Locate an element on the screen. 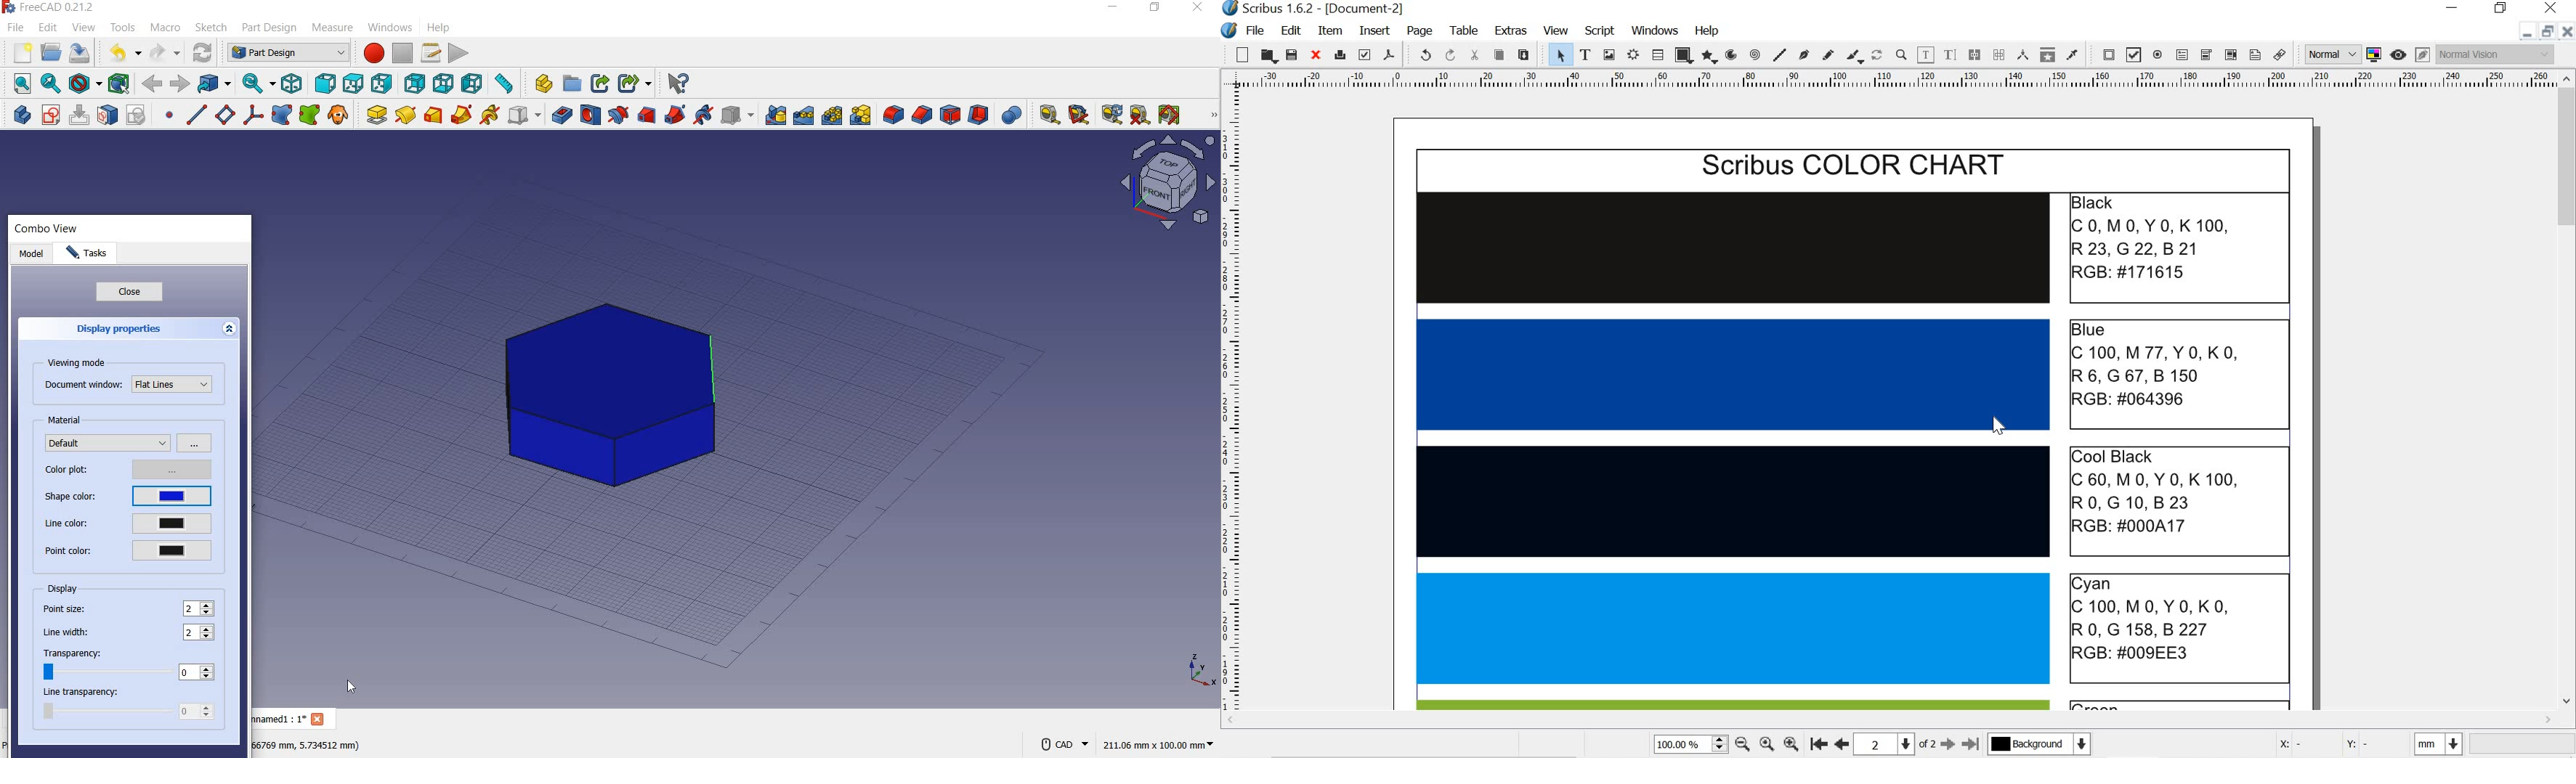 Image resolution: width=2576 pixels, height=784 pixels. Help is located at coordinates (1708, 30).